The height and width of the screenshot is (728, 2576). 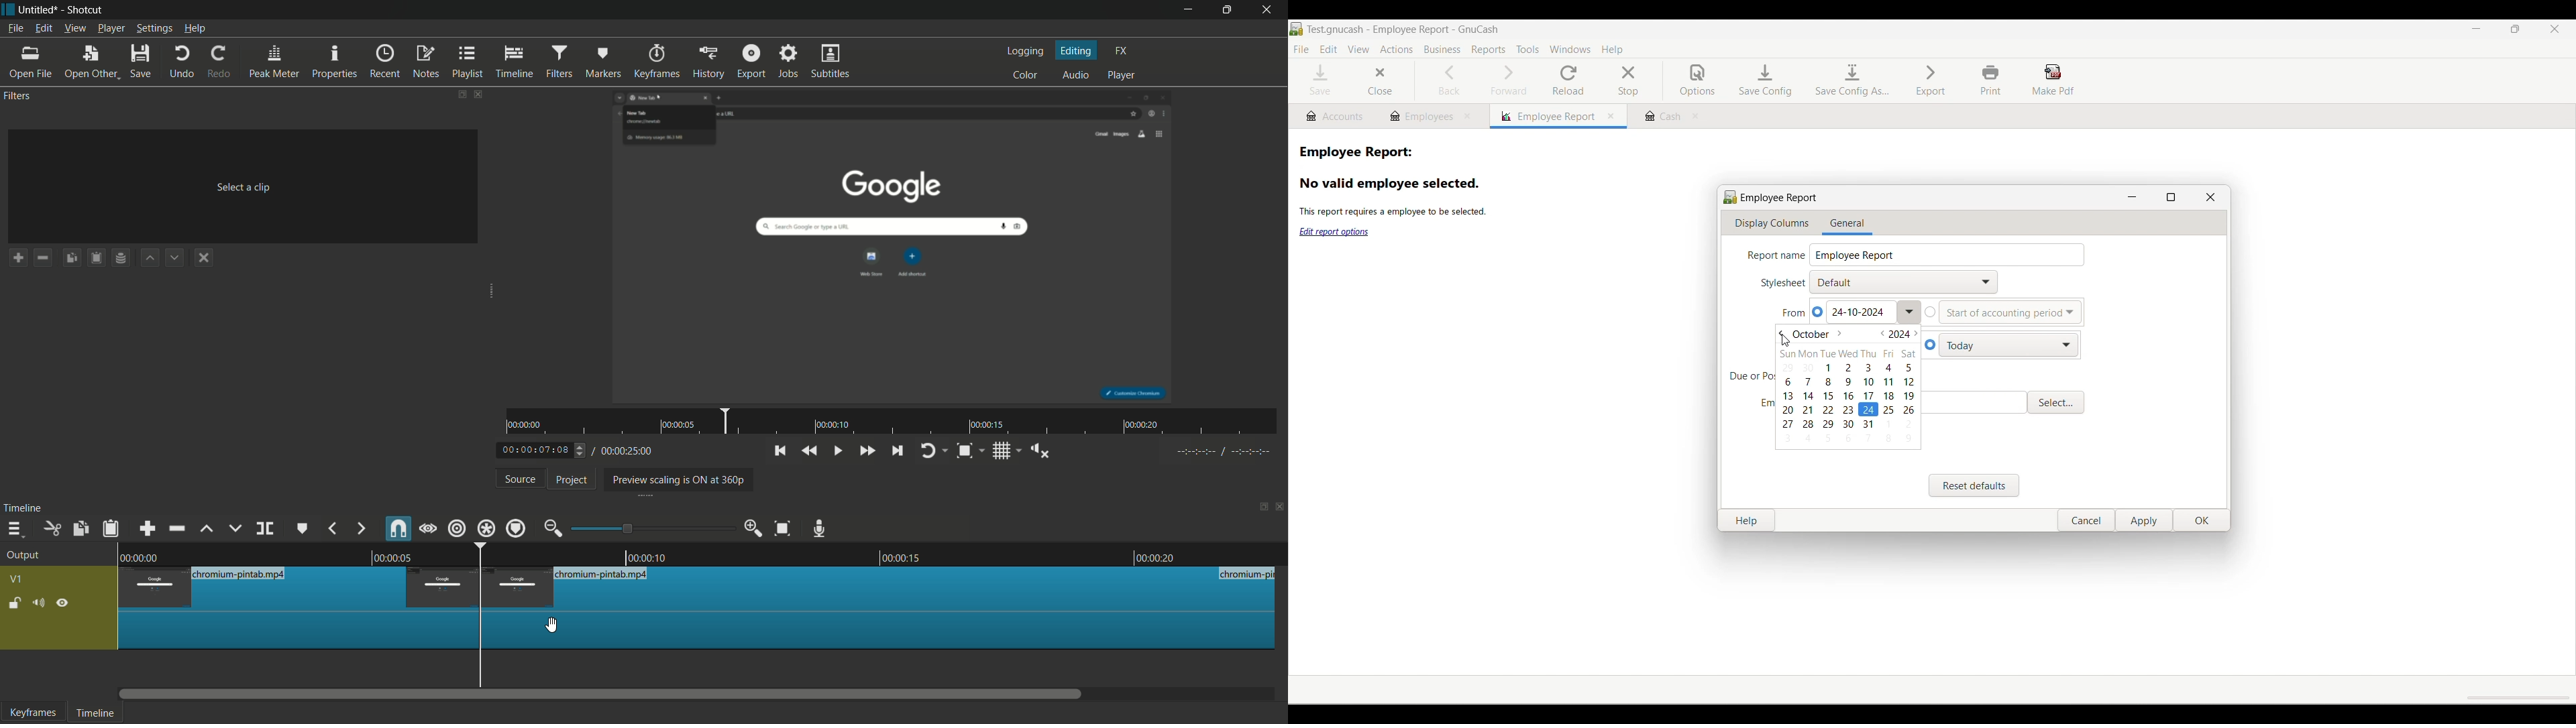 What do you see at coordinates (203, 257) in the screenshot?
I see `deselect a filter` at bounding box center [203, 257].